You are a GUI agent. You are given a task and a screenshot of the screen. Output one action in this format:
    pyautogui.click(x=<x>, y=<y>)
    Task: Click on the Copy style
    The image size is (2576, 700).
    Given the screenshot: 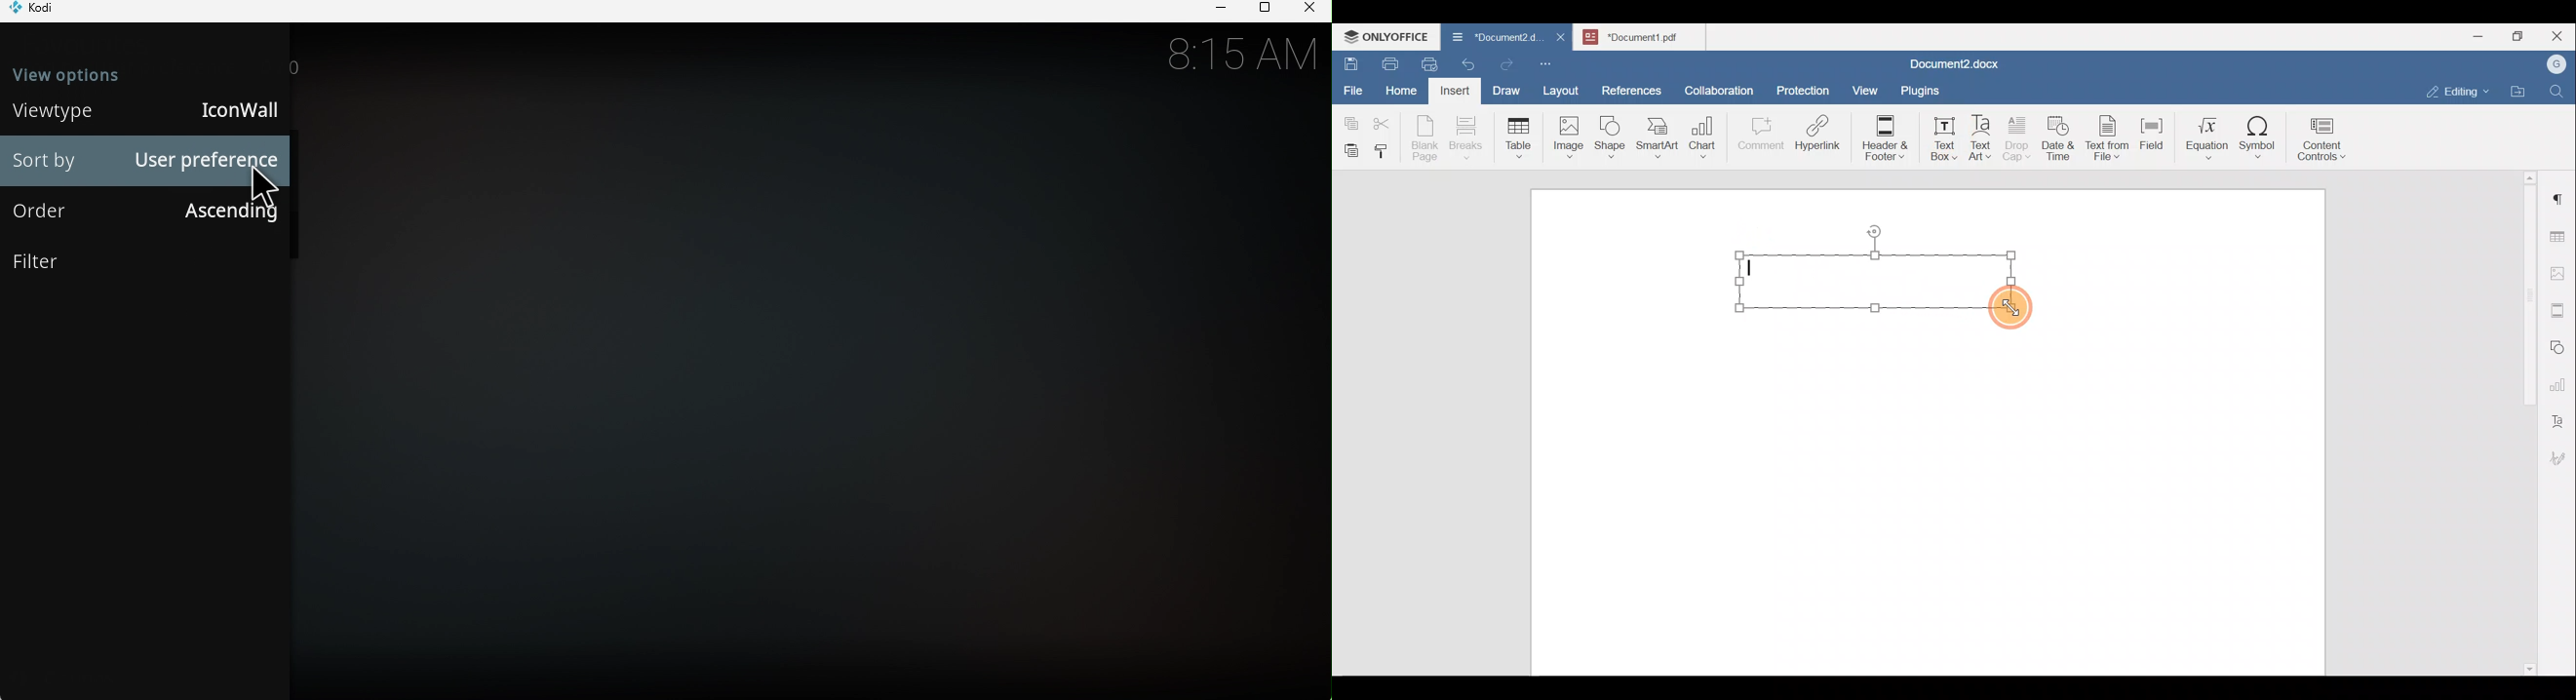 What is the action you would take?
    pyautogui.click(x=1386, y=148)
    